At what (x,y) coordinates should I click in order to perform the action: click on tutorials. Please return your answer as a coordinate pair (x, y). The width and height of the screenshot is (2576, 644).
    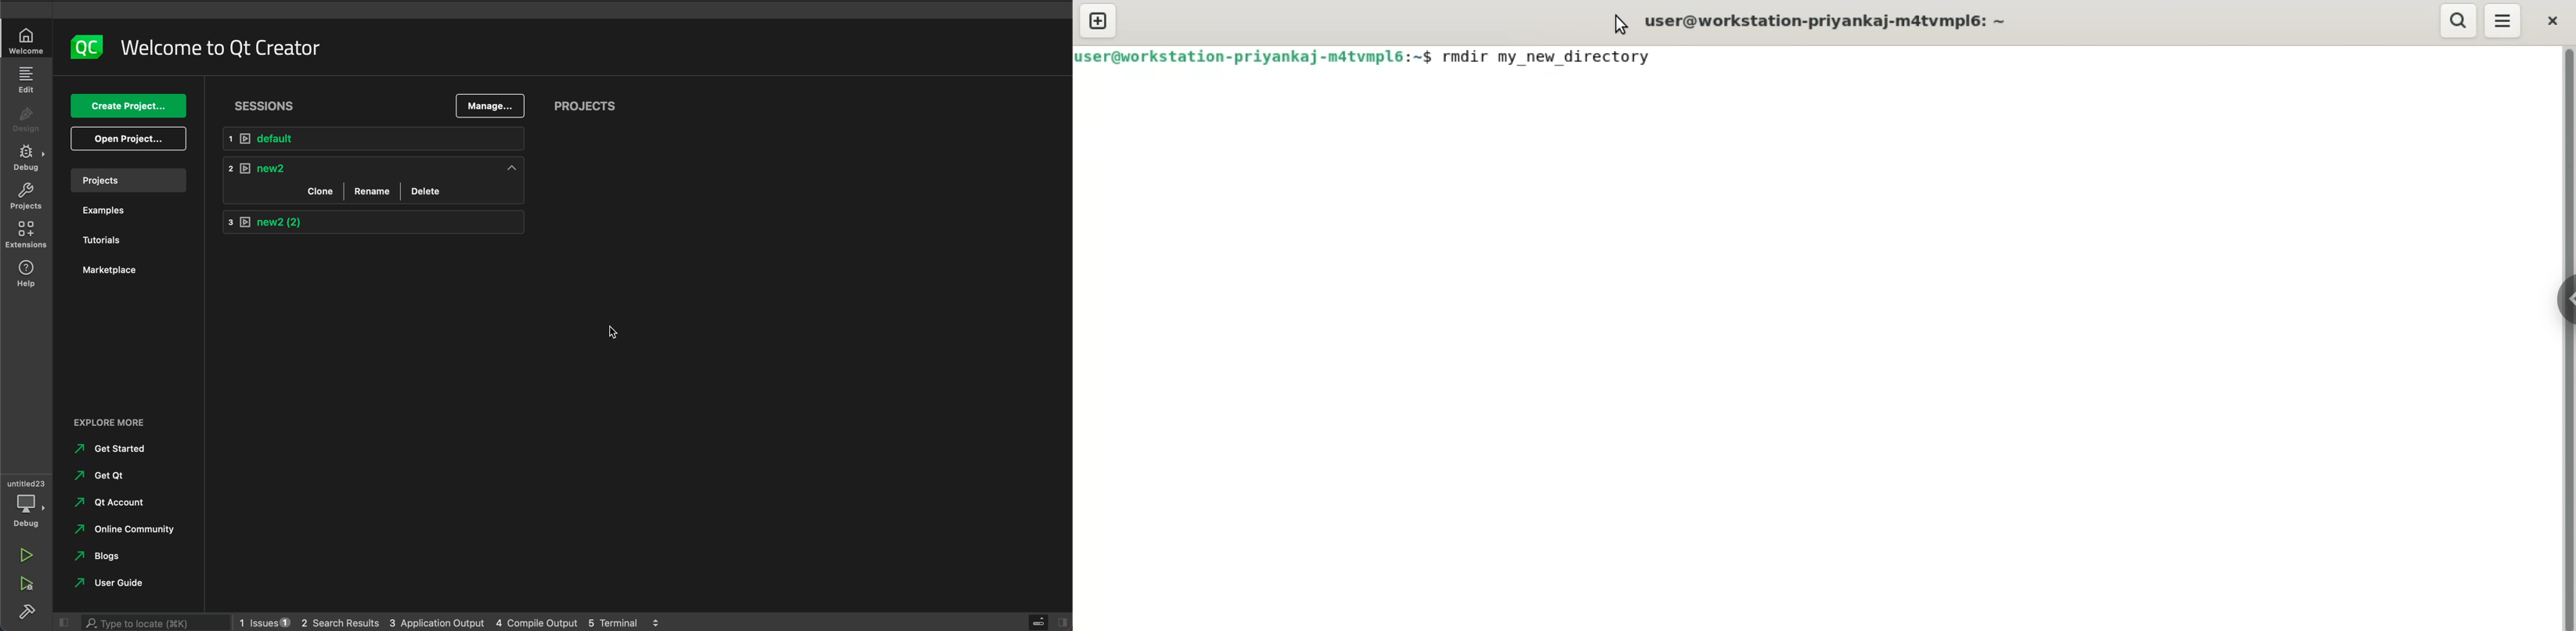
    Looking at the image, I should click on (99, 236).